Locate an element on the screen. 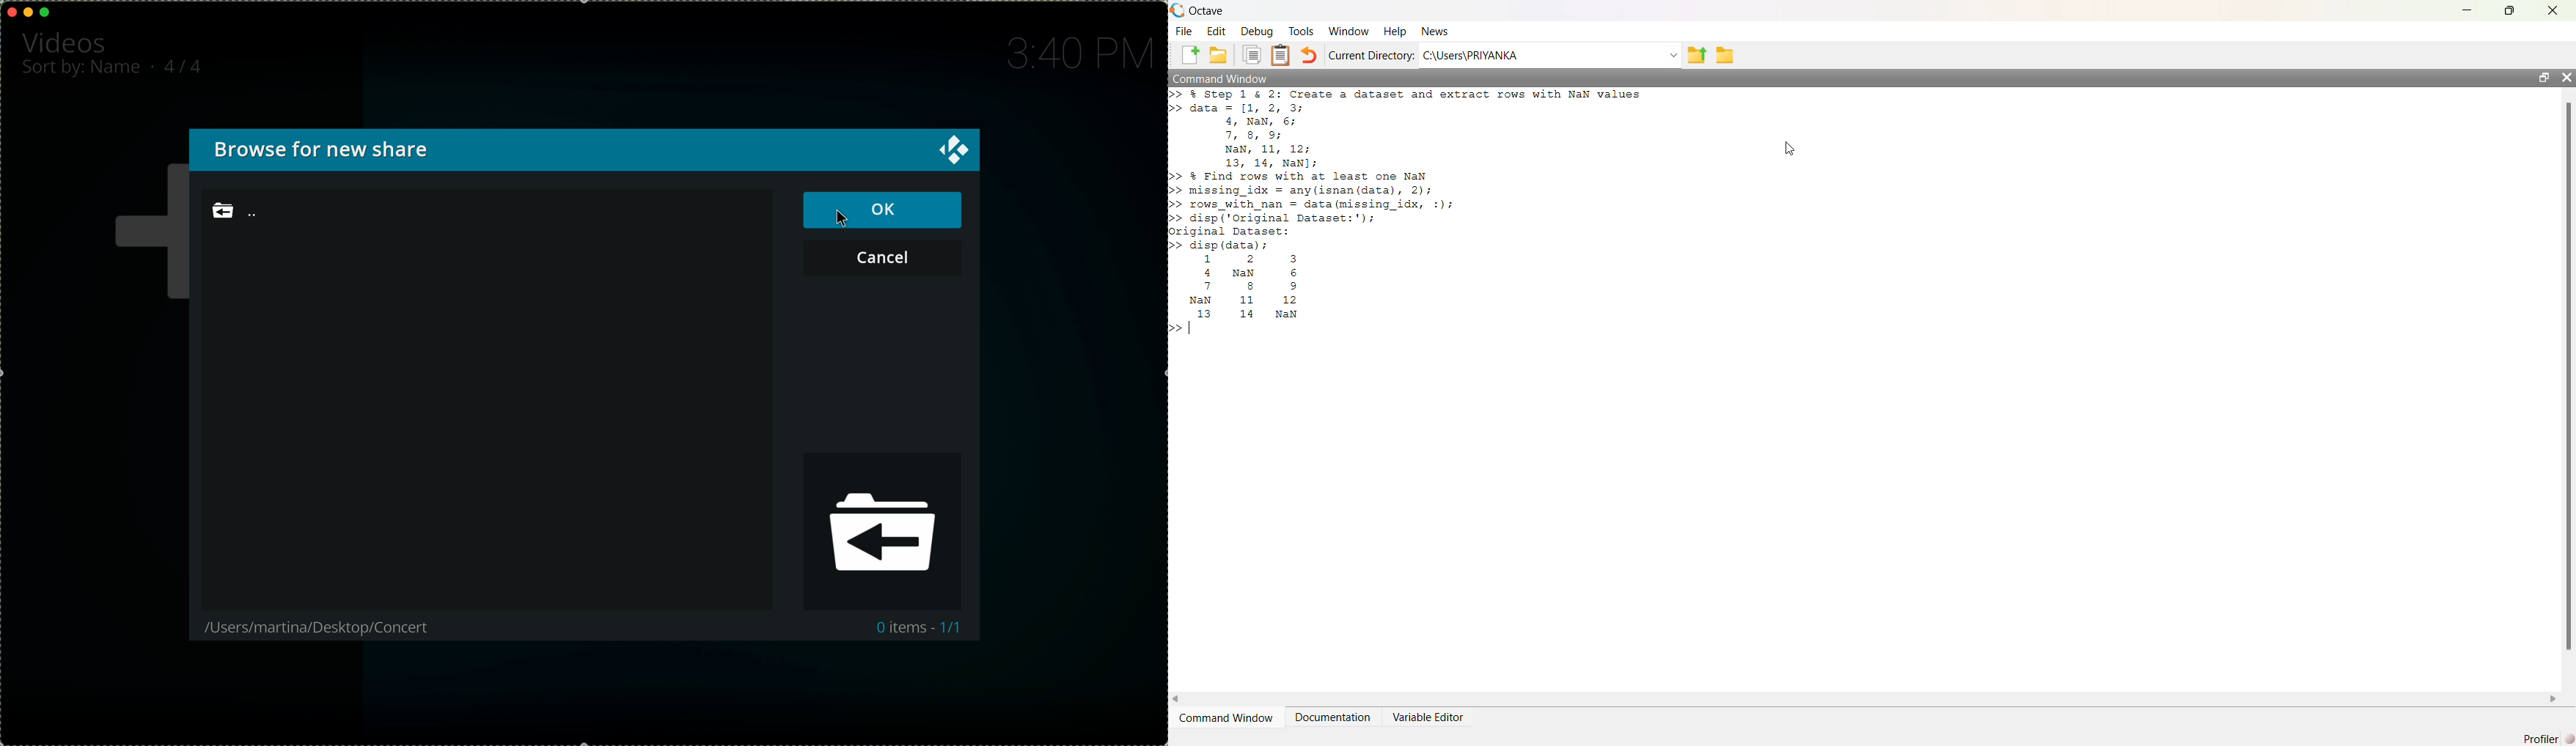 This screenshot has width=2576, height=756. cancel is located at coordinates (882, 257).